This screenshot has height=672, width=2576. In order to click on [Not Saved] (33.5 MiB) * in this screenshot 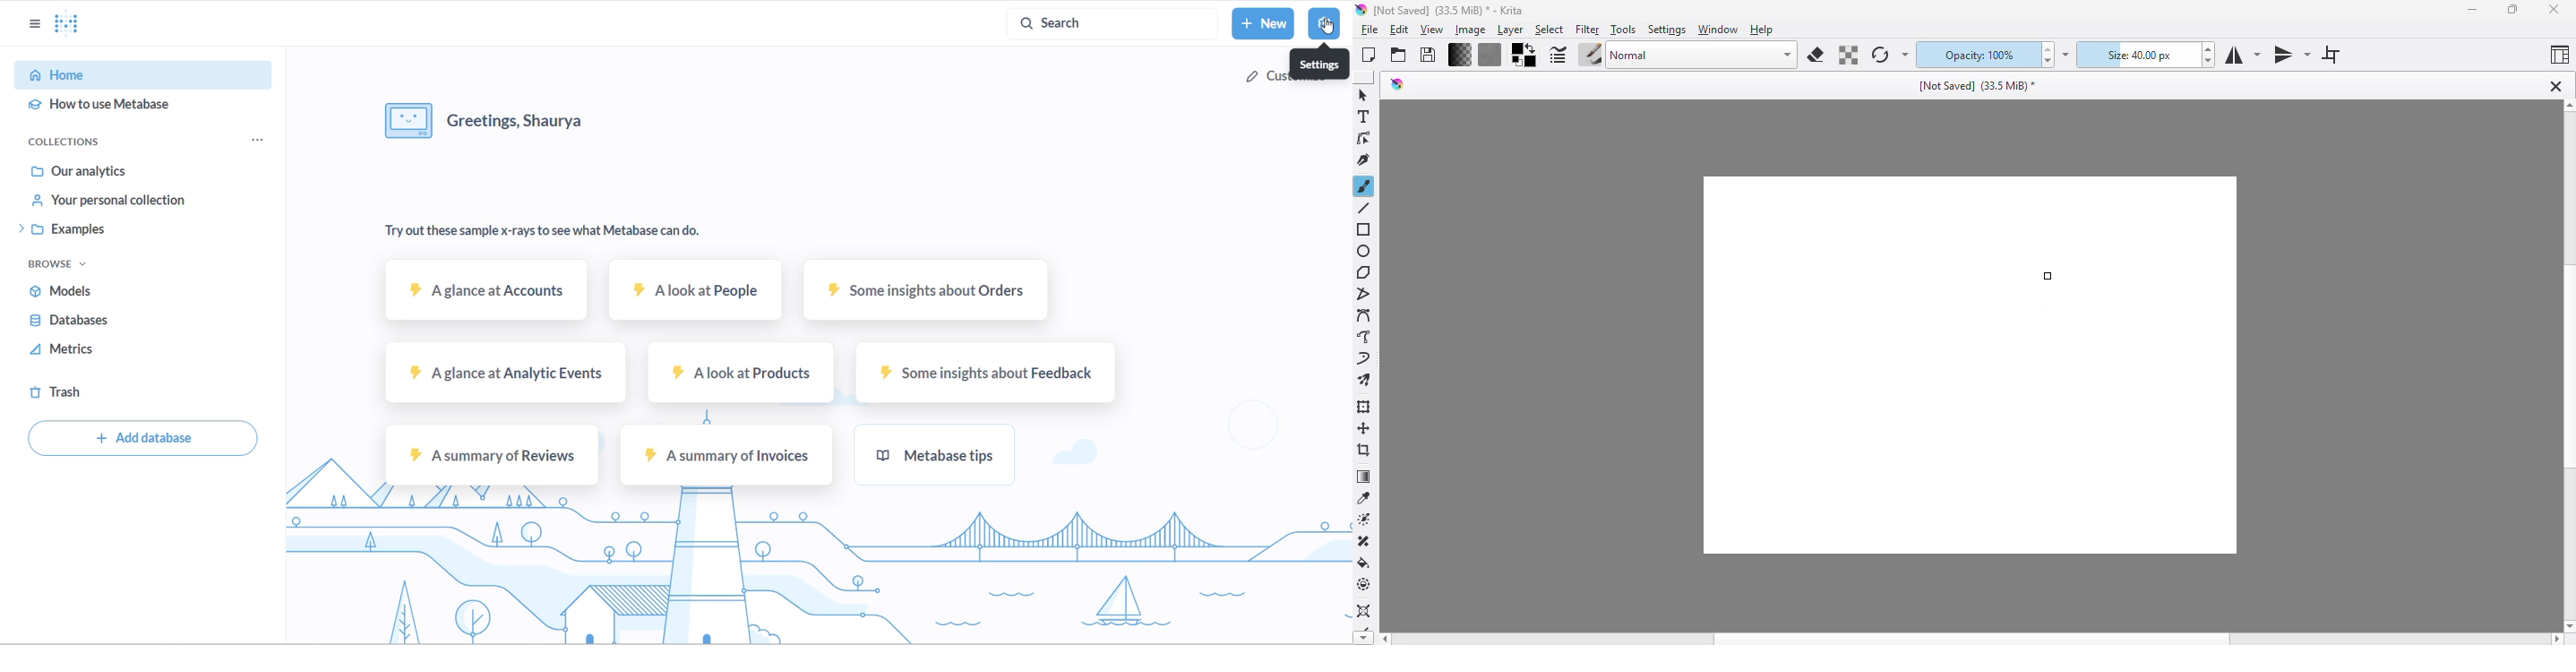, I will do `click(1978, 84)`.